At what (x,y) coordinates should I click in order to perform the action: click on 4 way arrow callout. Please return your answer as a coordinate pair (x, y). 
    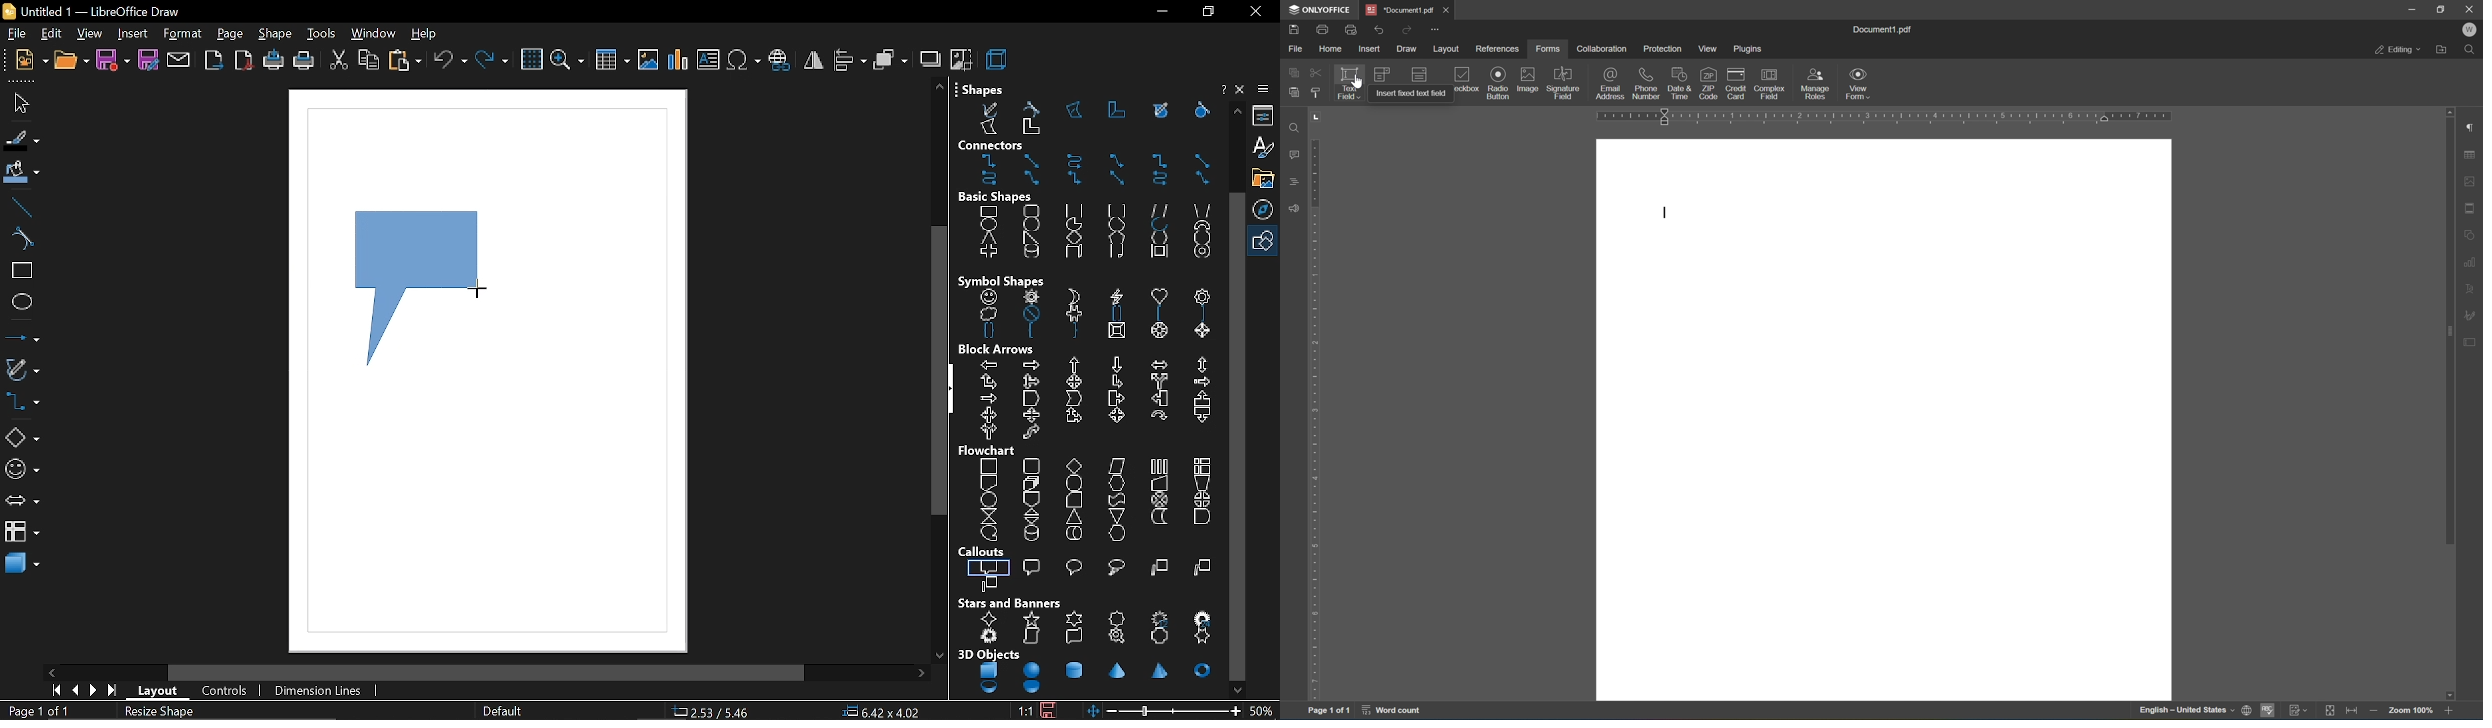
    Looking at the image, I should click on (1115, 416).